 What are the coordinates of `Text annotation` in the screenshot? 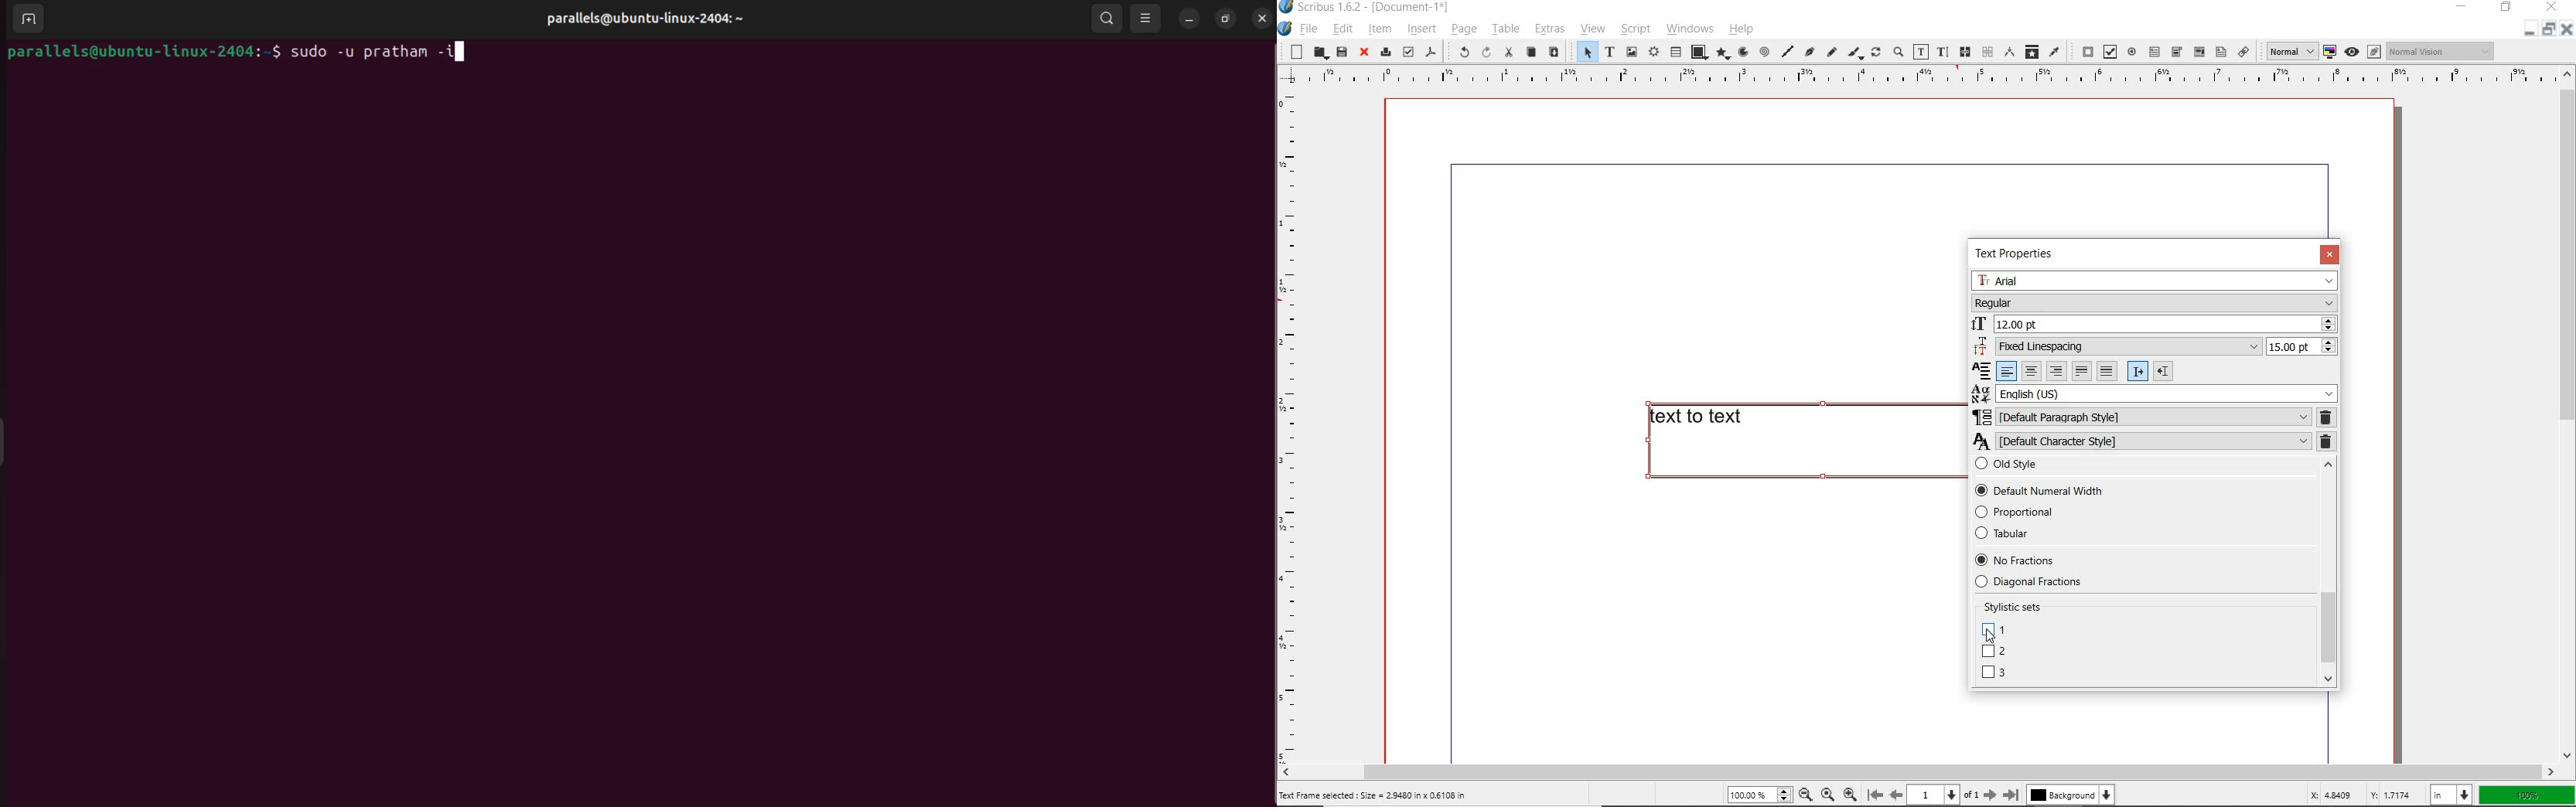 It's located at (2220, 53).